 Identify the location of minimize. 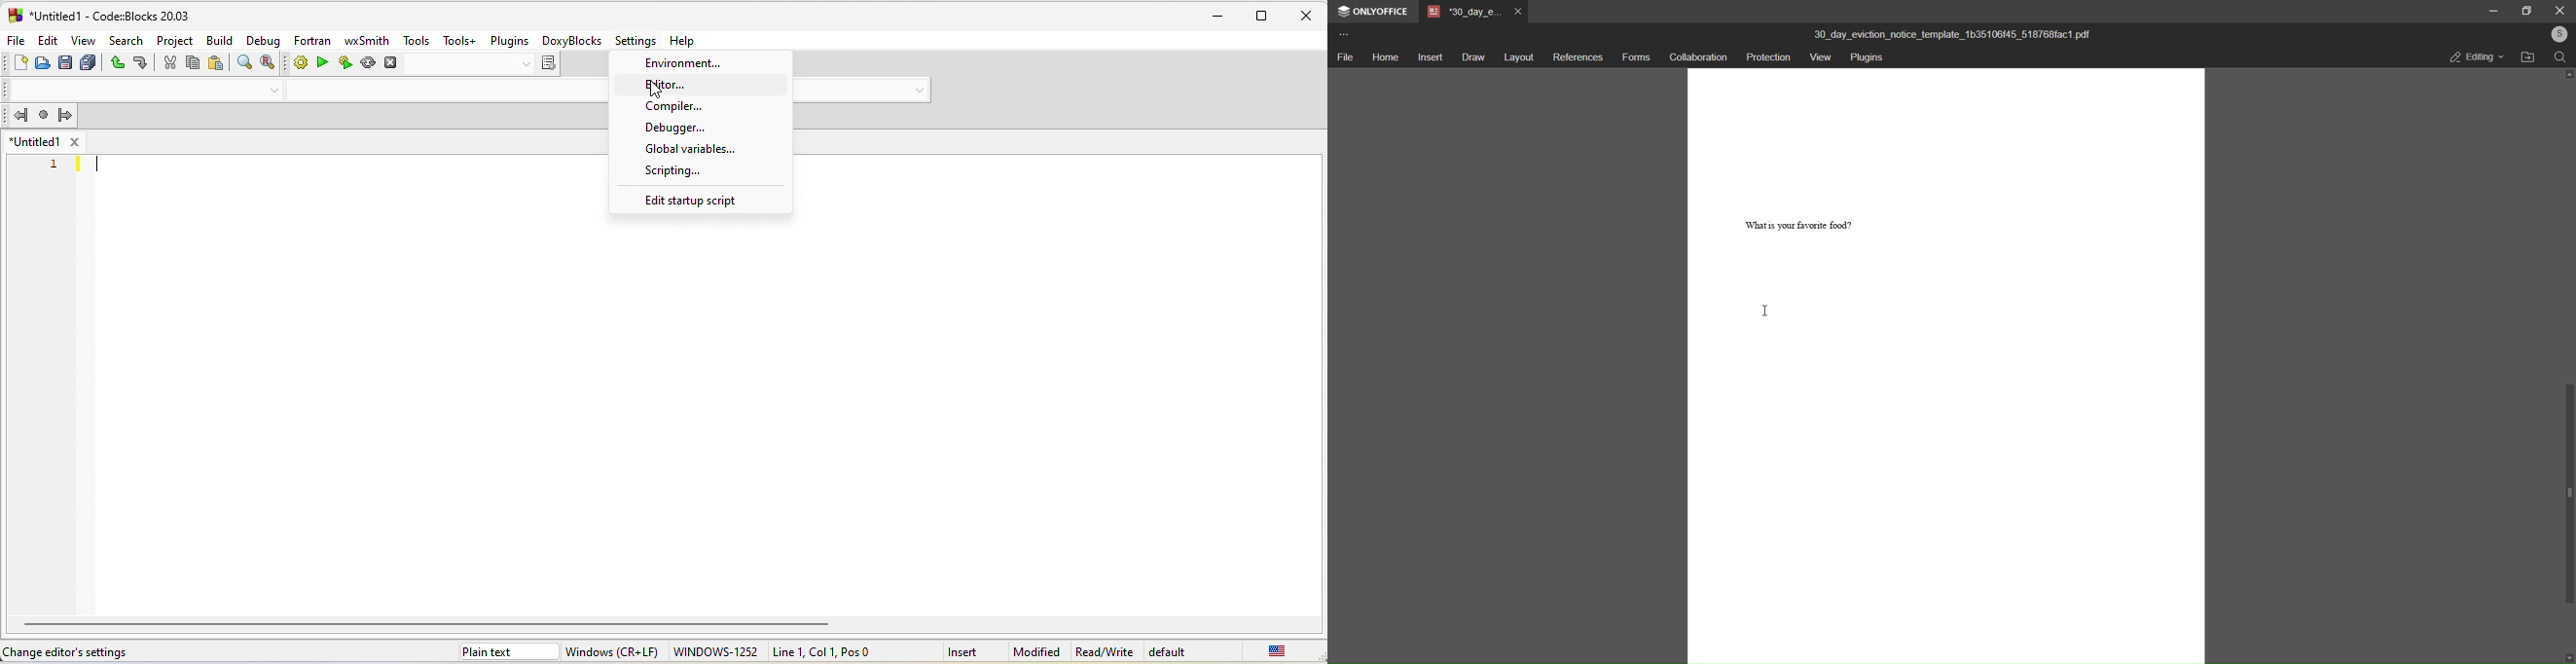
(2493, 10).